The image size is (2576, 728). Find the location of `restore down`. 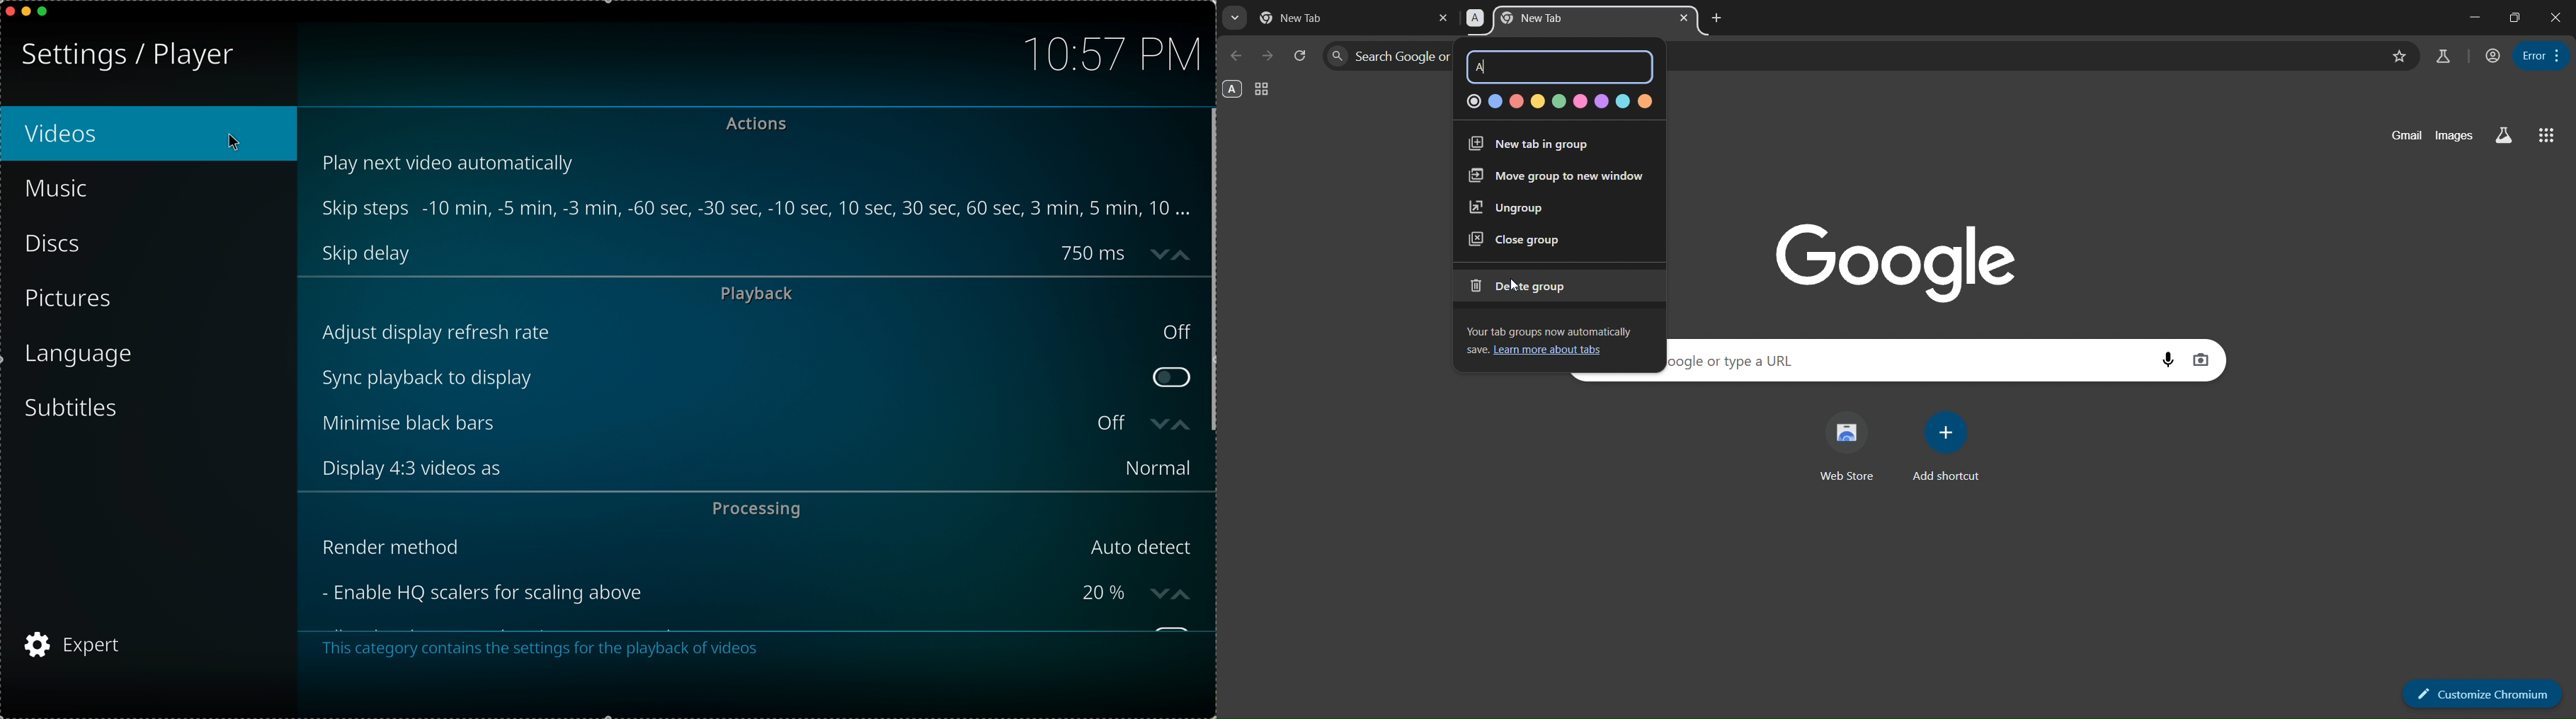

restore down is located at coordinates (2515, 18).